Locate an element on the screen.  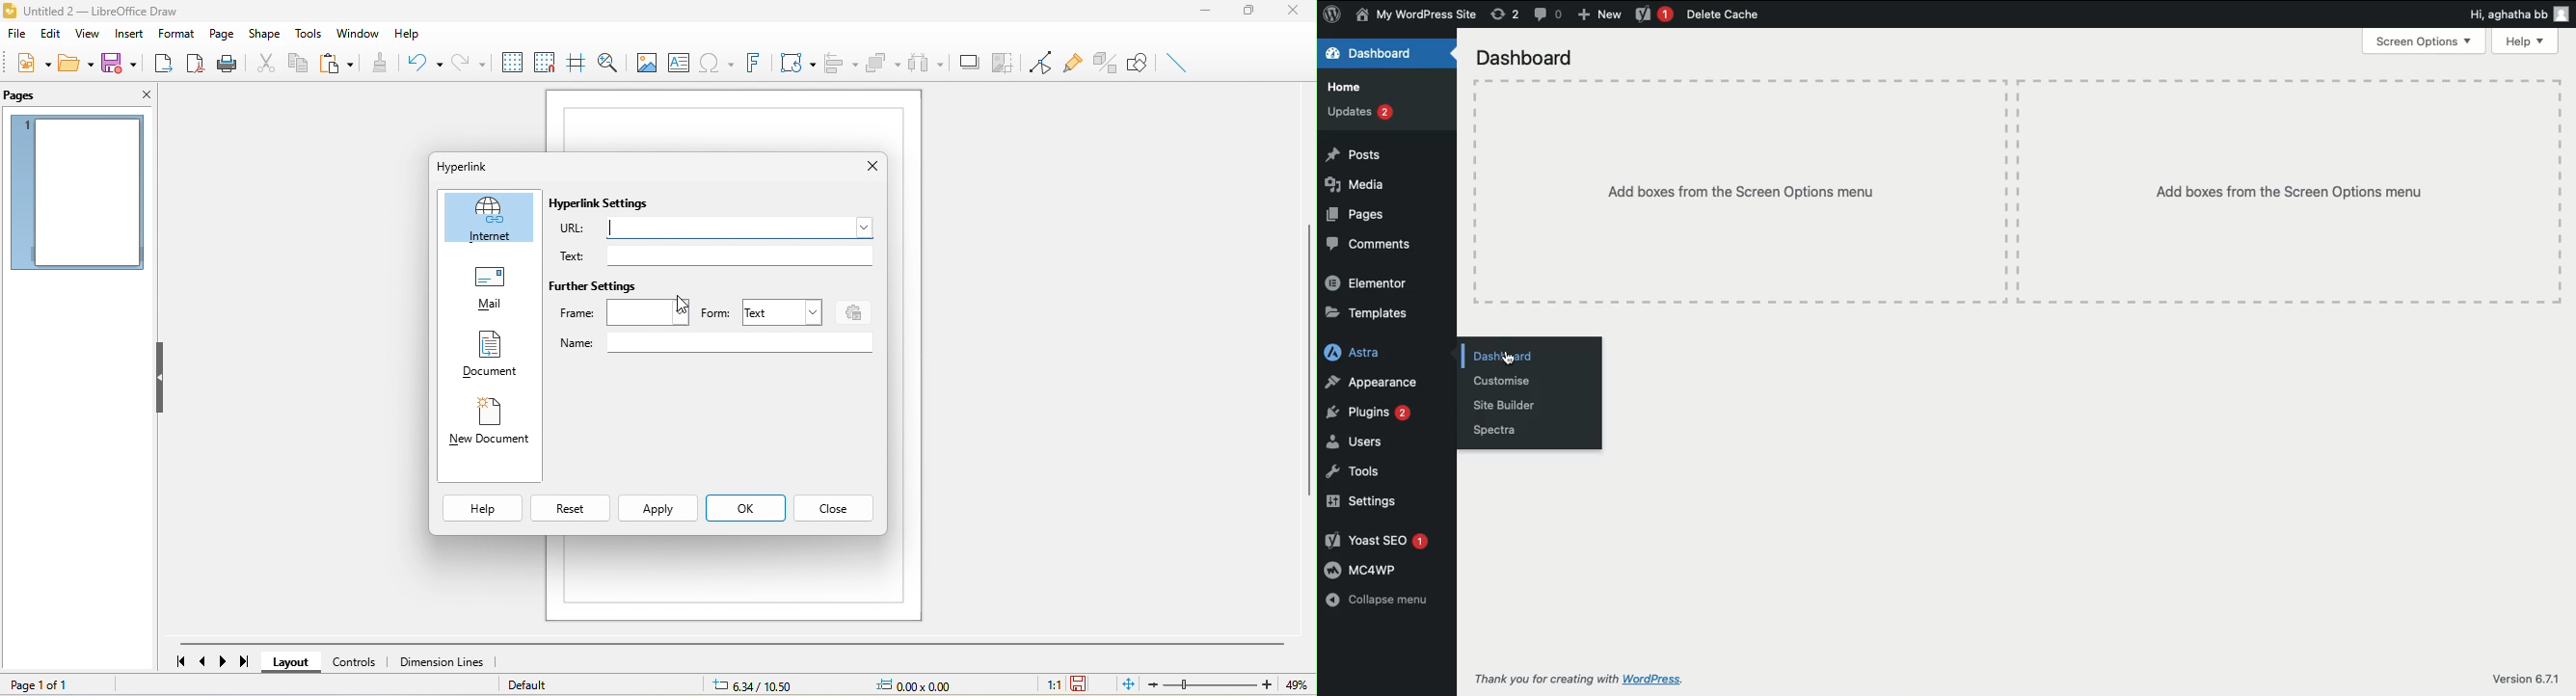
url is located at coordinates (710, 230).